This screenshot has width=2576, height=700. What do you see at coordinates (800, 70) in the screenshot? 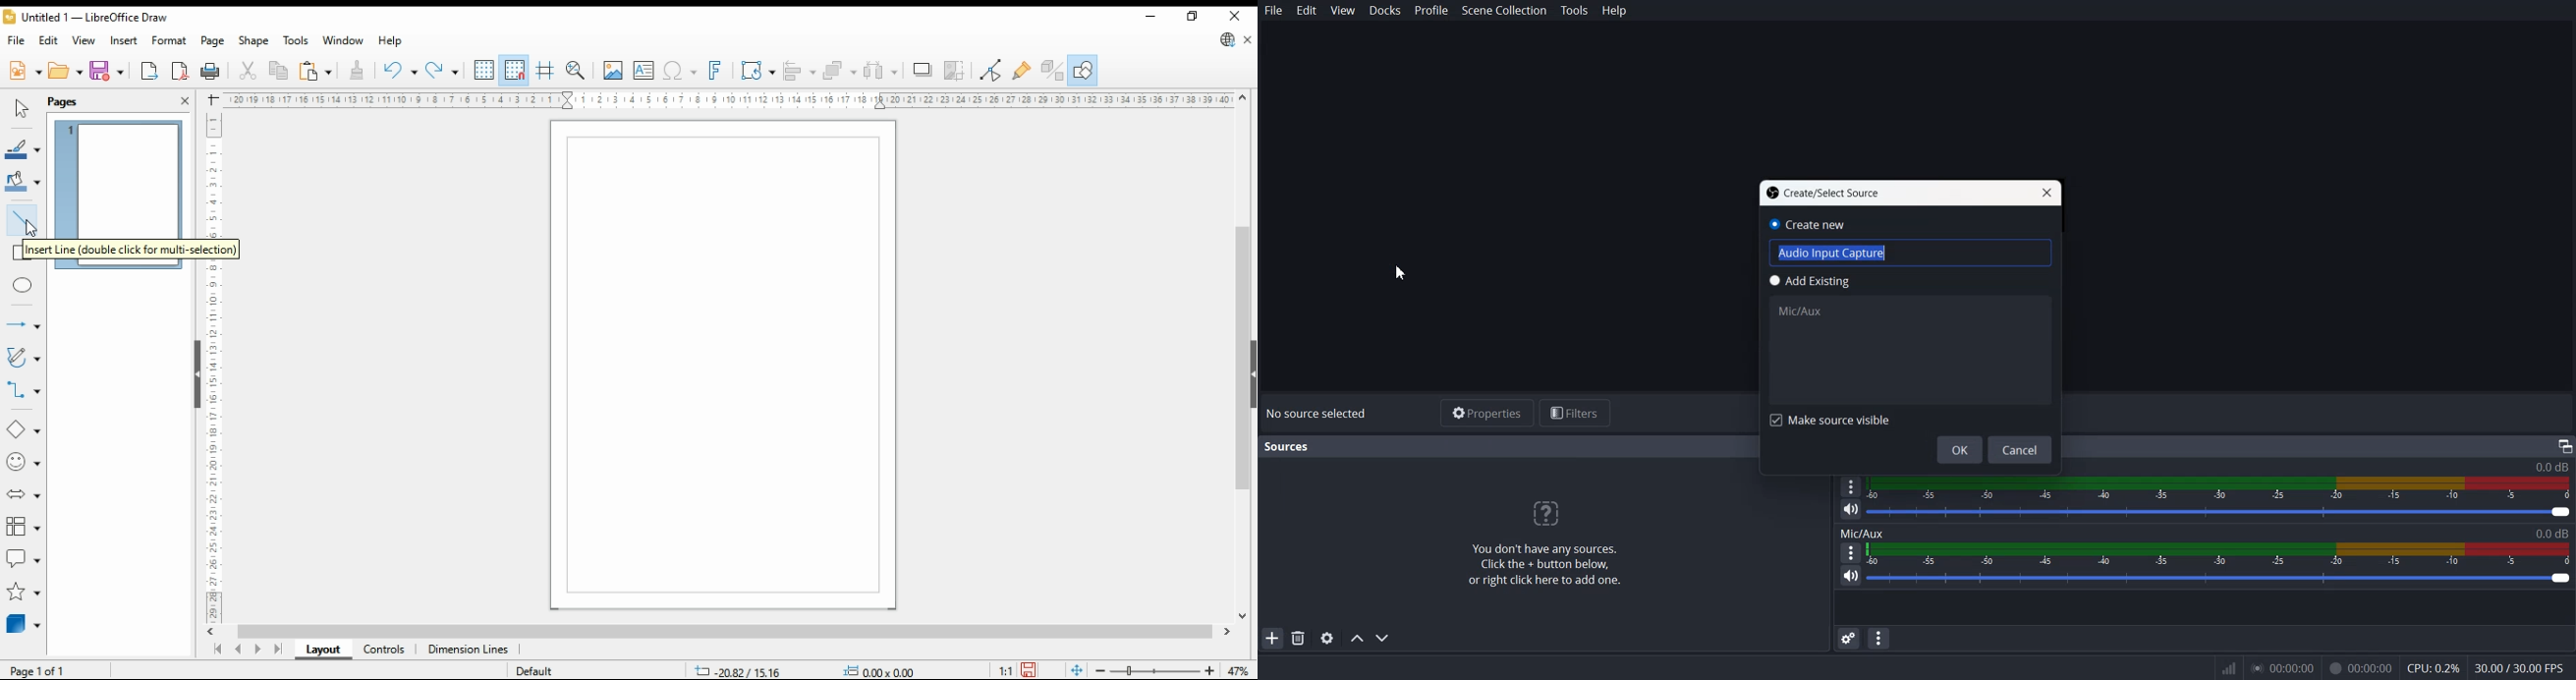
I see `align objects` at bounding box center [800, 70].